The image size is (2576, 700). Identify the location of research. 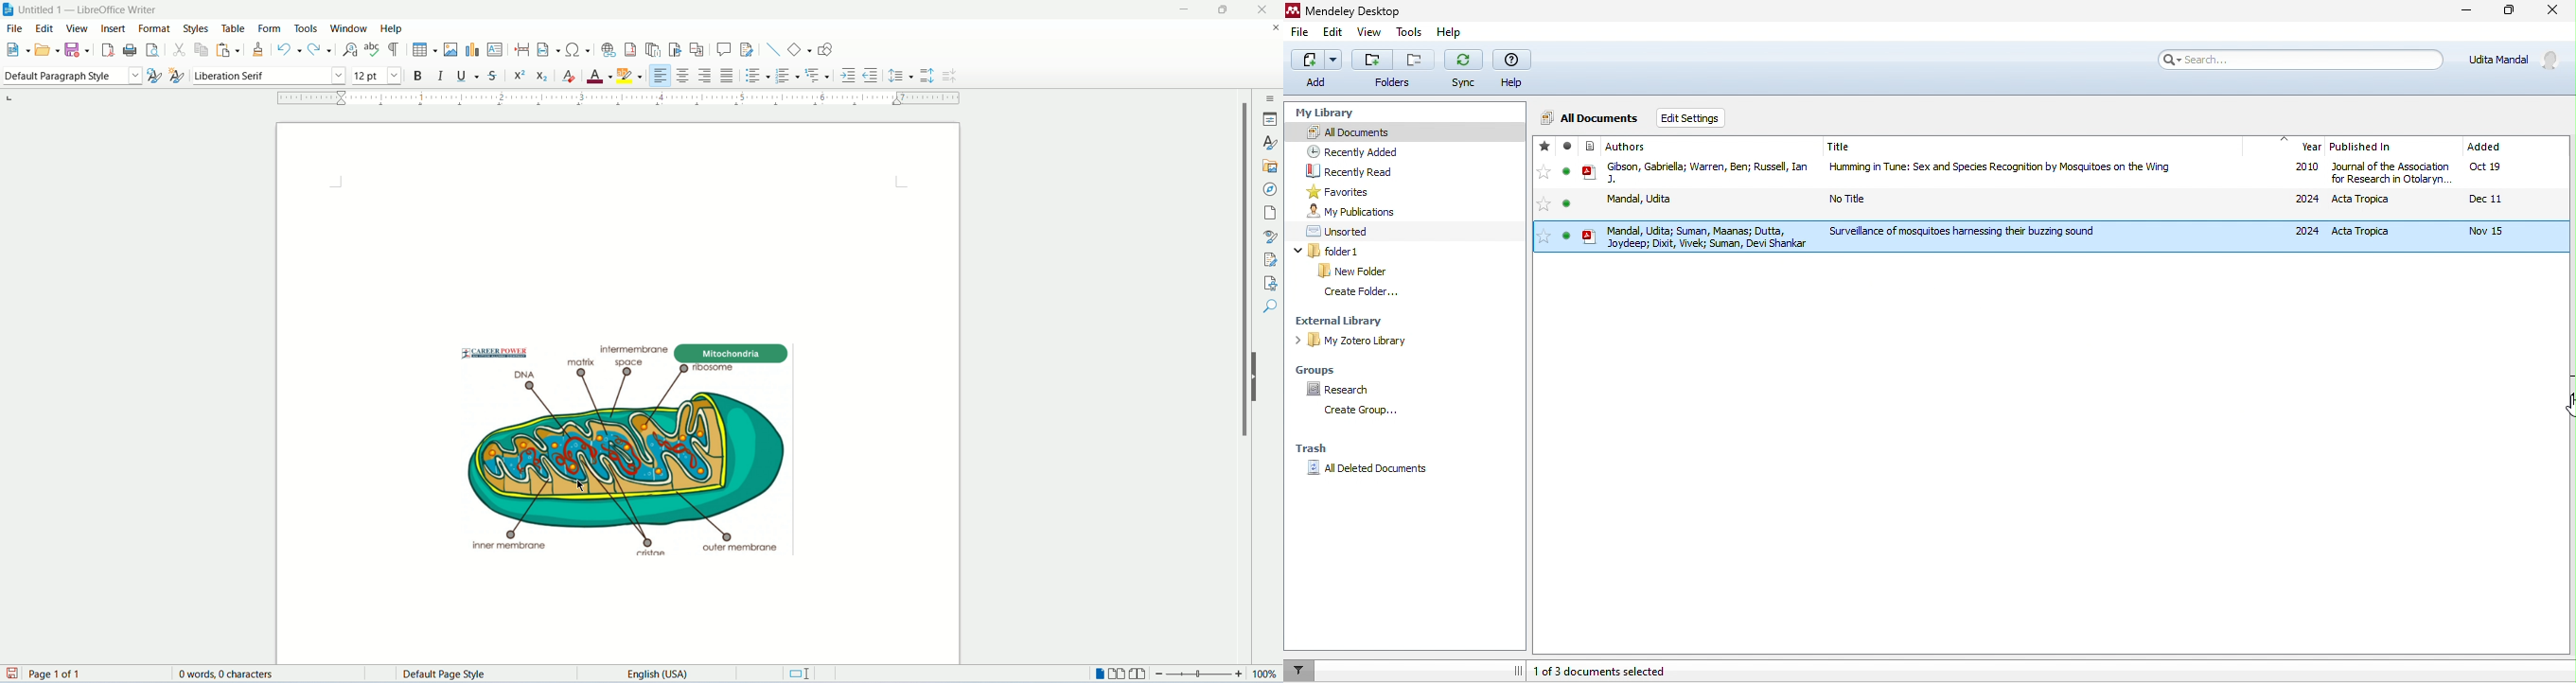
(1340, 391).